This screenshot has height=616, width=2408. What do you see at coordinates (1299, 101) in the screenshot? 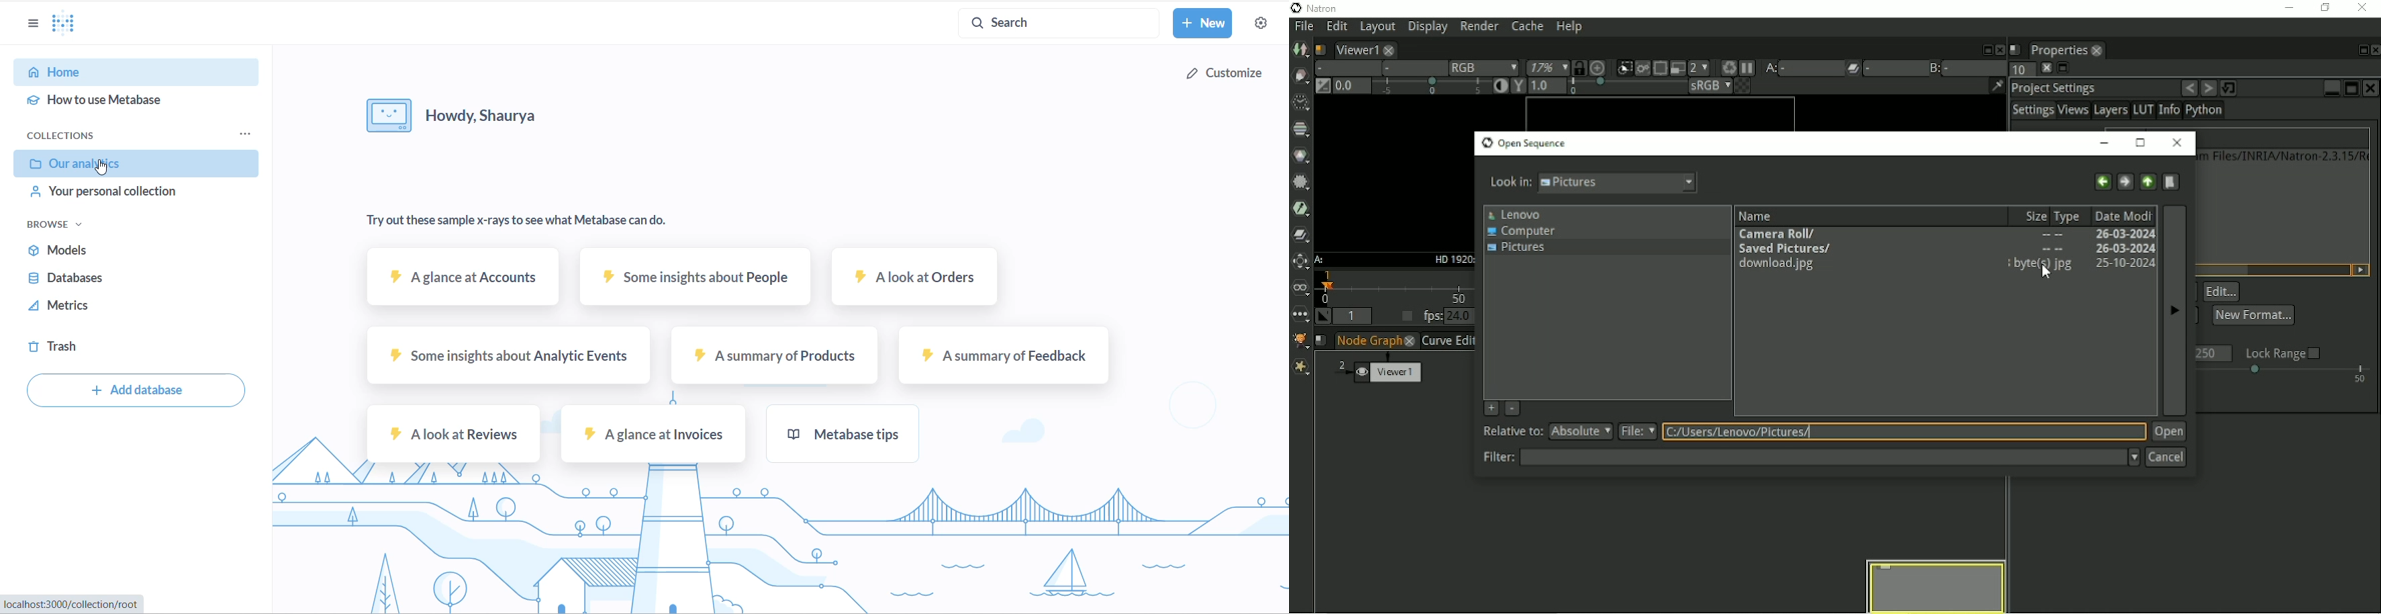
I see `Time` at bounding box center [1299, 101].